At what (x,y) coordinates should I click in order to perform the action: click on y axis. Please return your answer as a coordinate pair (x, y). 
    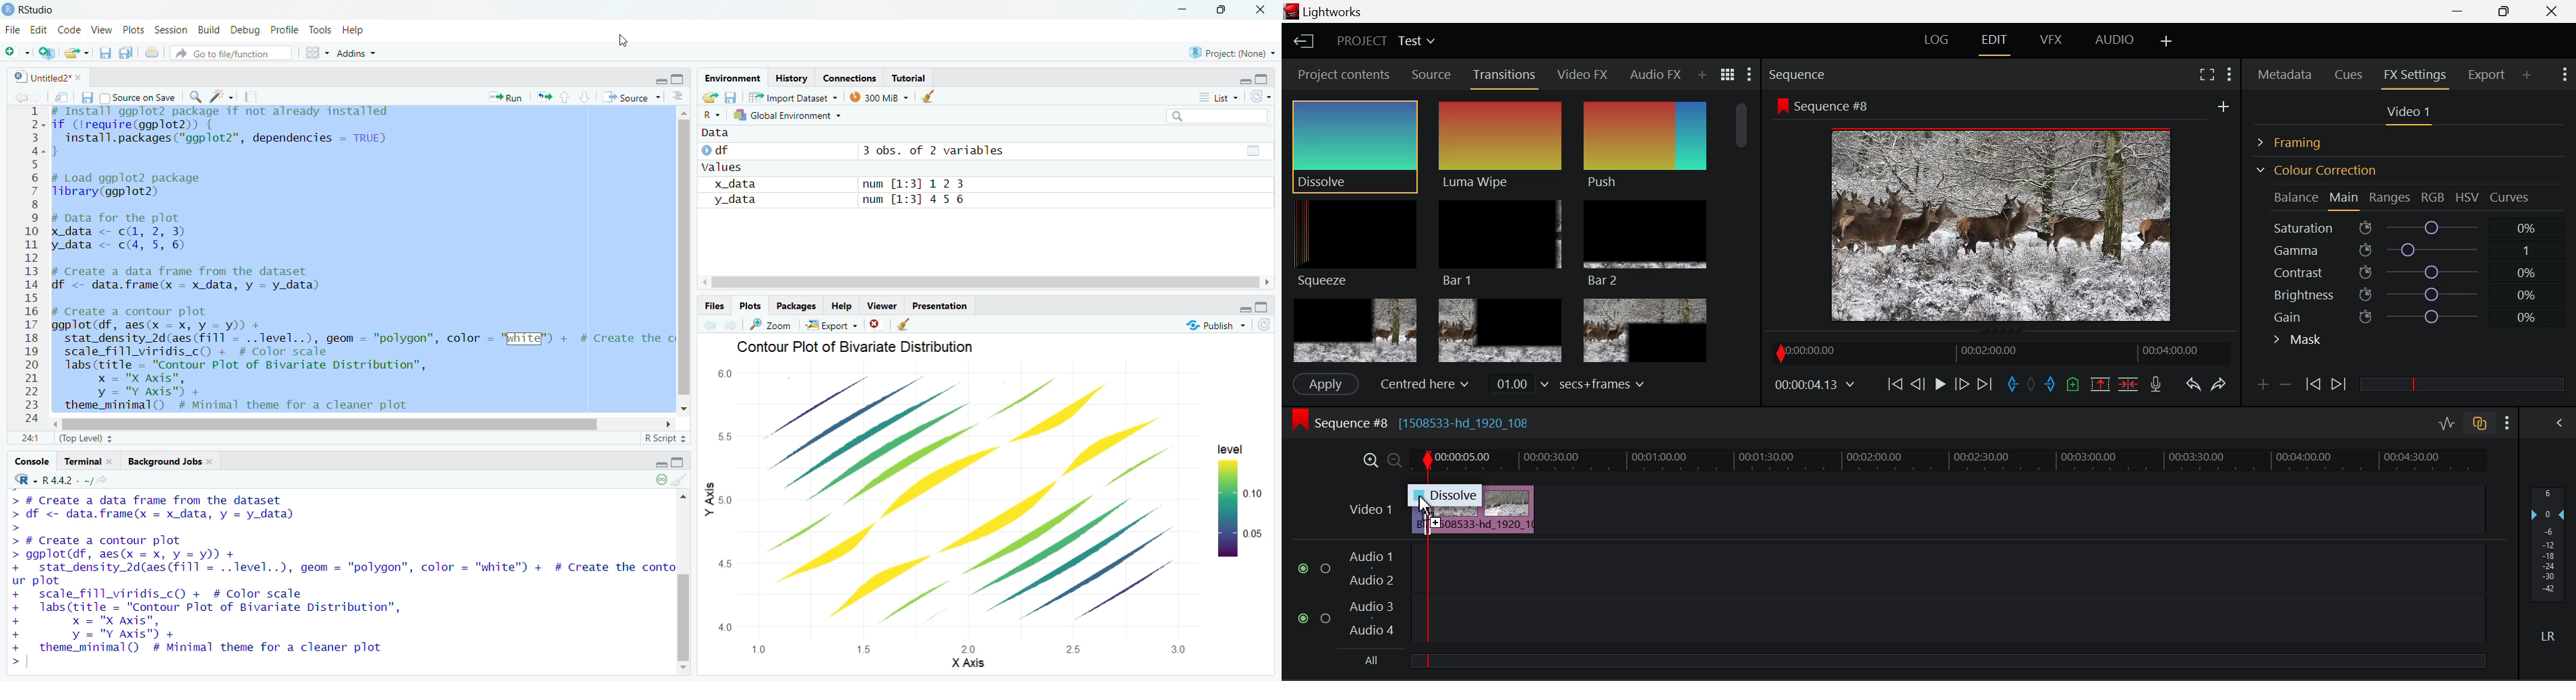
    Looking at the image, I should click on (704, 501).